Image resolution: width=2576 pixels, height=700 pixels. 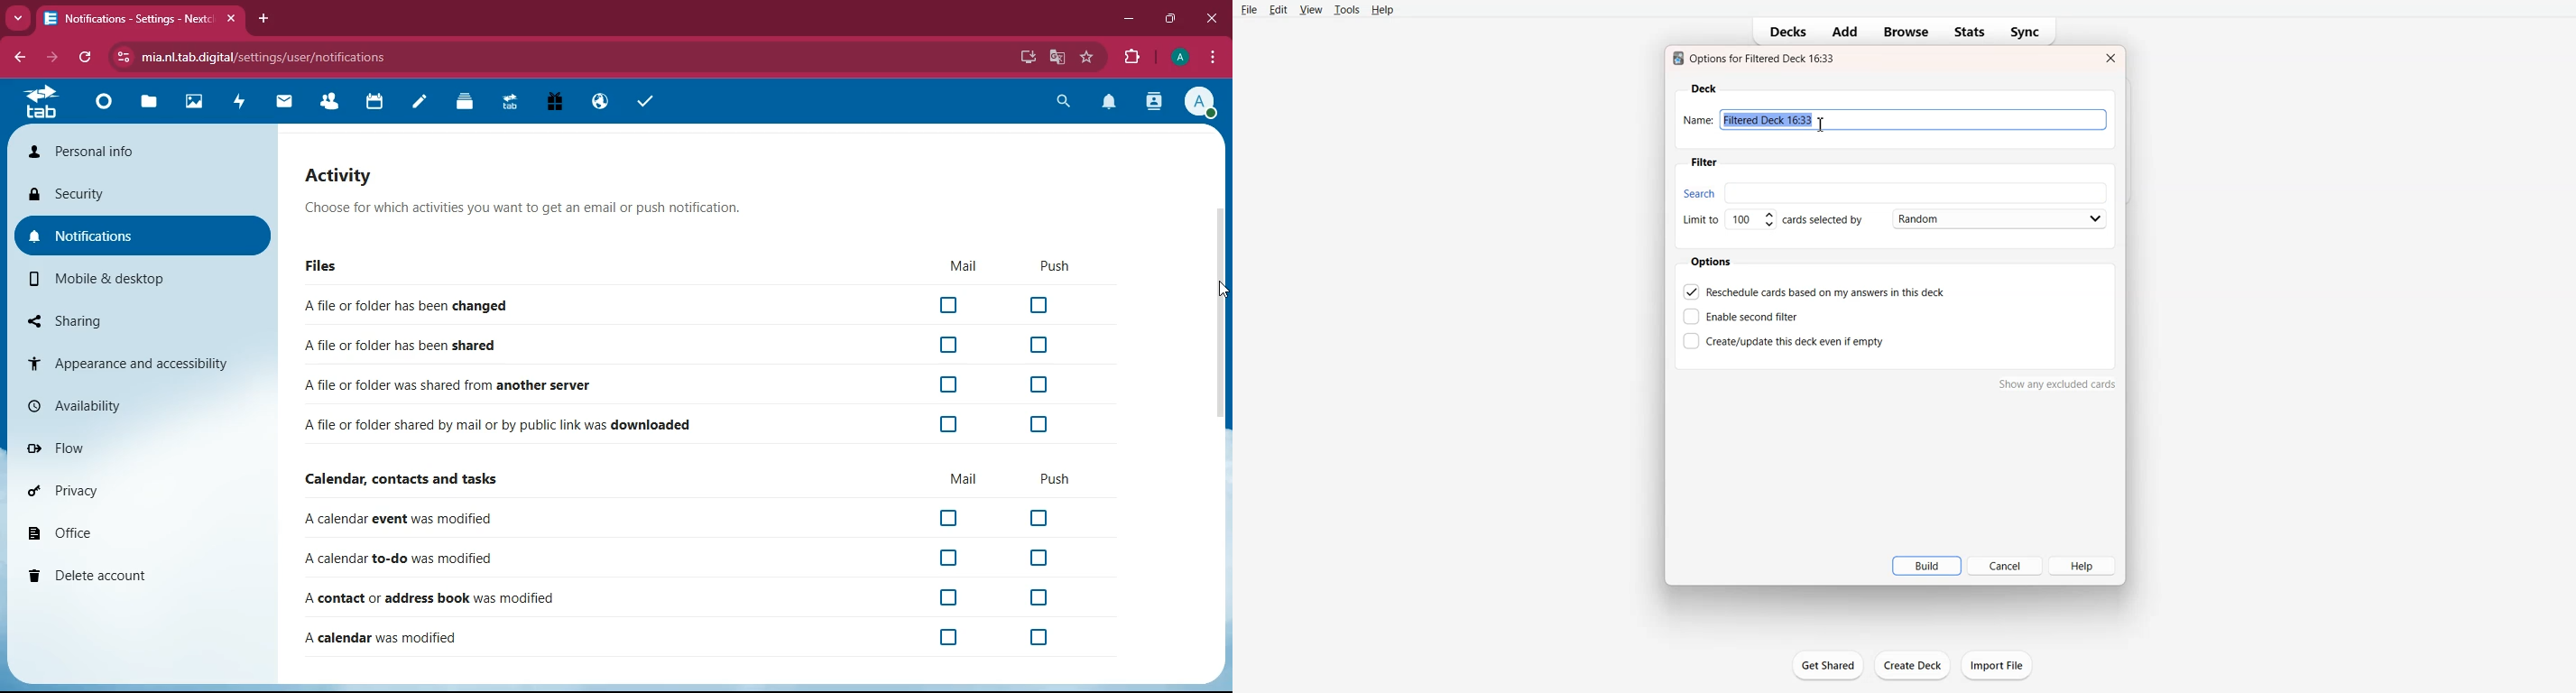 What do you see at coordinates (1970, 32) in the screenshot?
I see `Stats` at bounding box center [1970, 32].